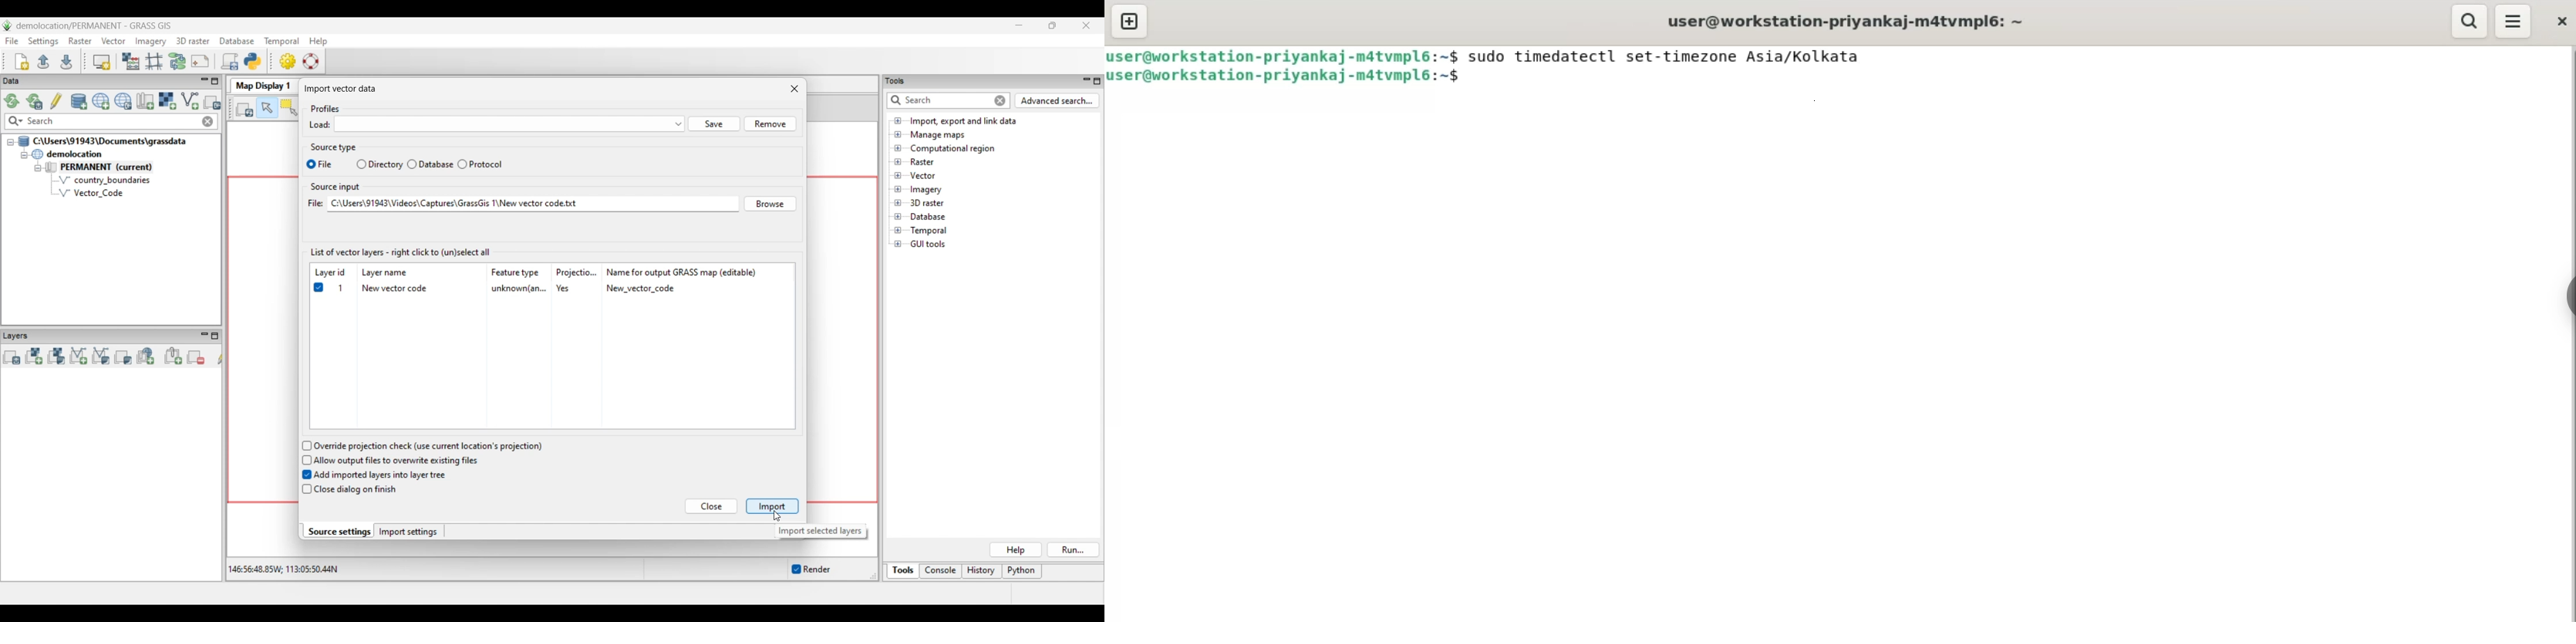 The image size is (2576, 644). I want to click on Software logo, so click(7, 25).